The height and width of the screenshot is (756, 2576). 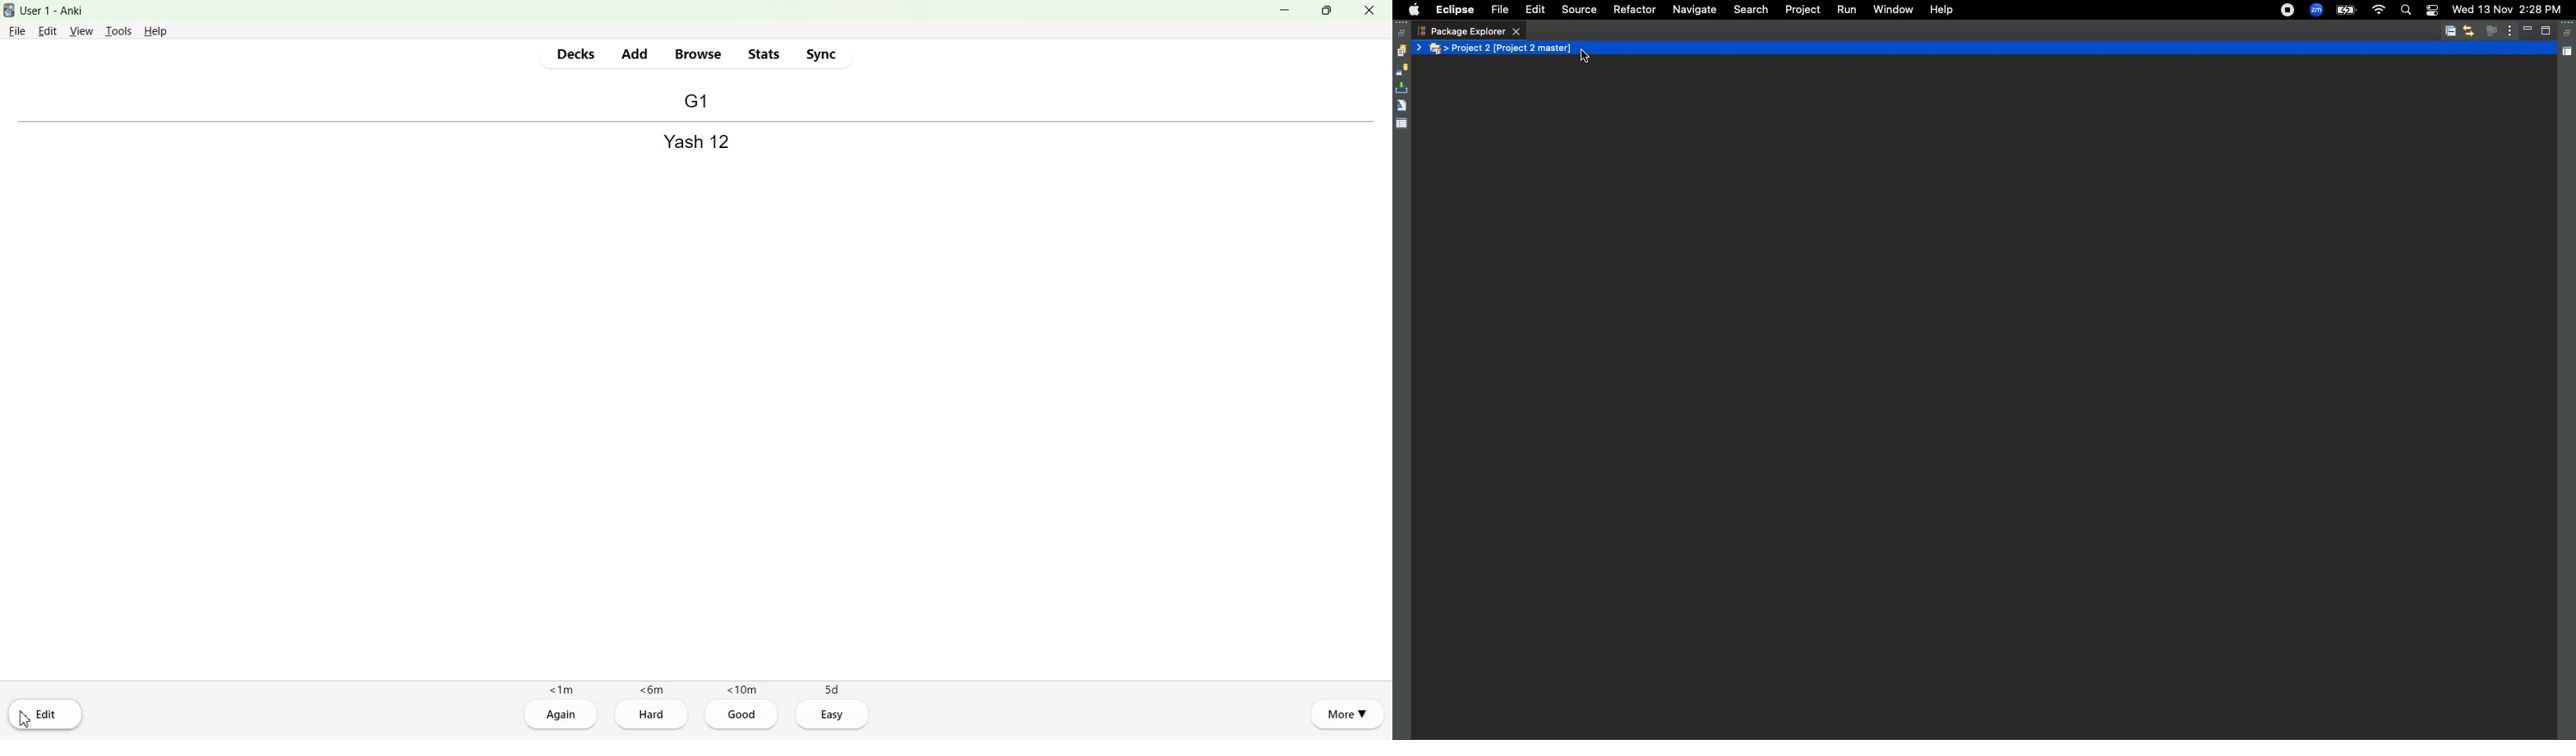 I want to click on Again, so click(x=561, y=715).